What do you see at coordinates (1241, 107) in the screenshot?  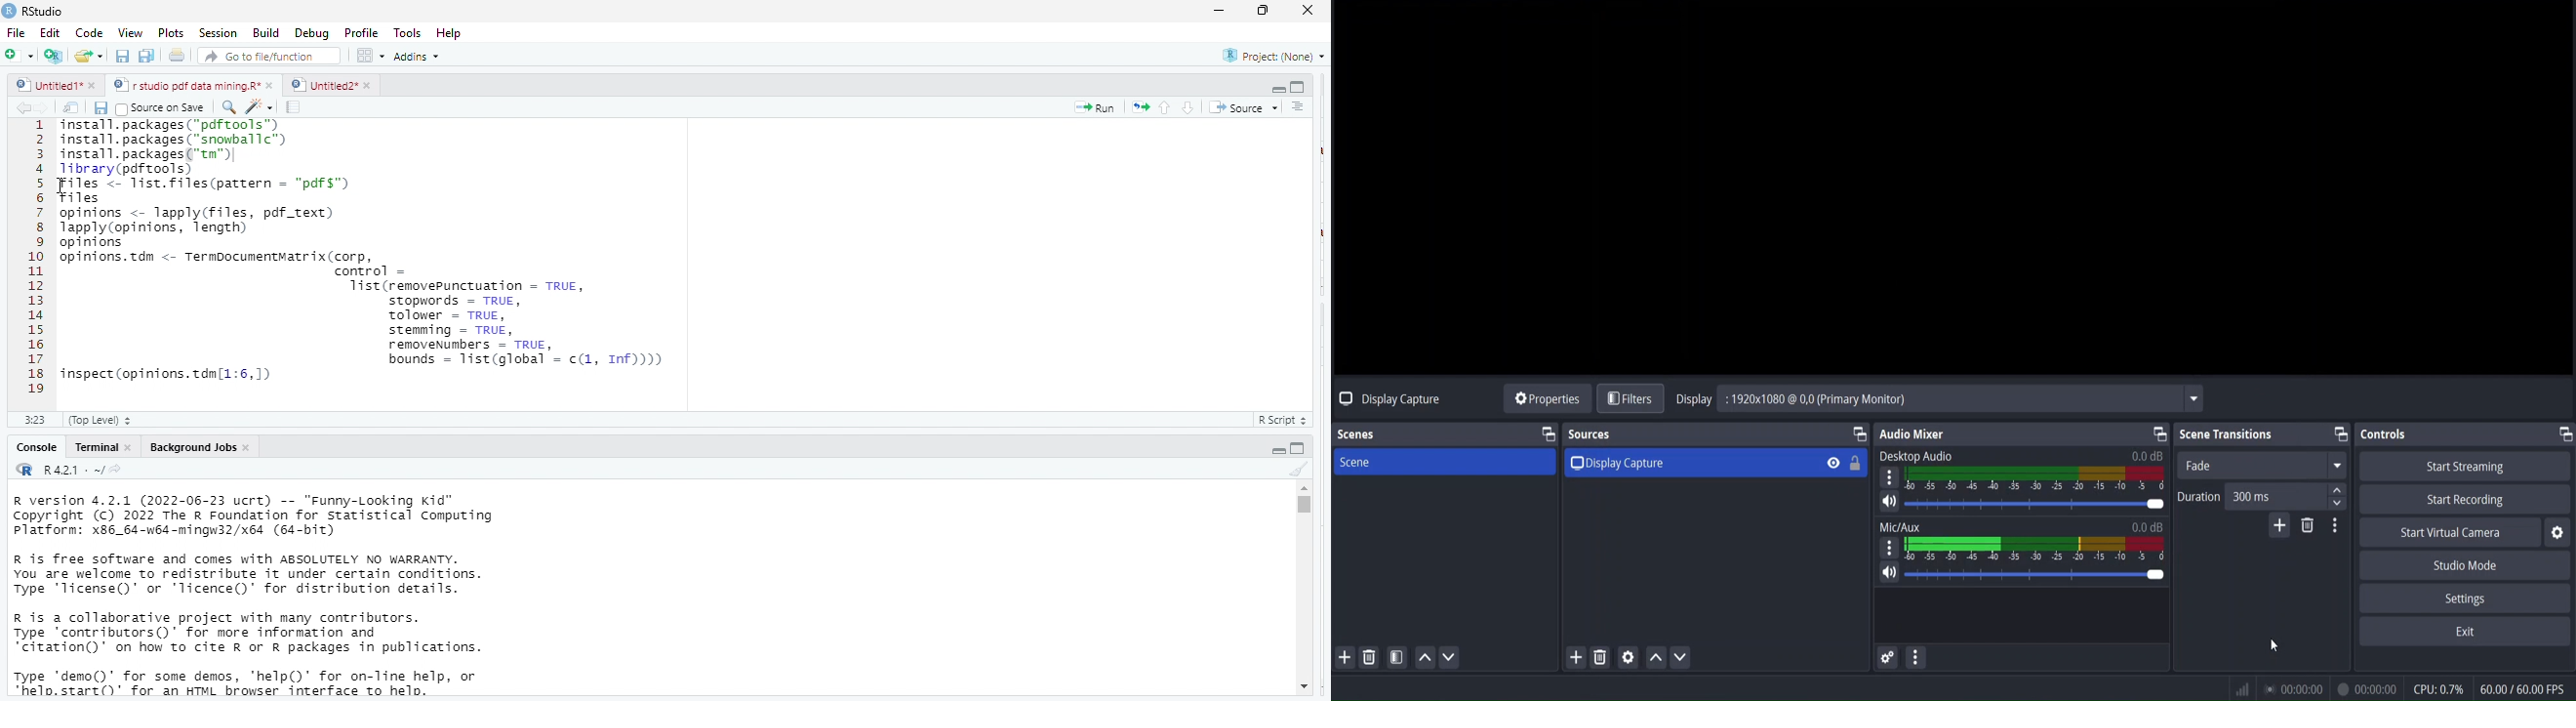 I see `source` at bounding box center [1241, 107].